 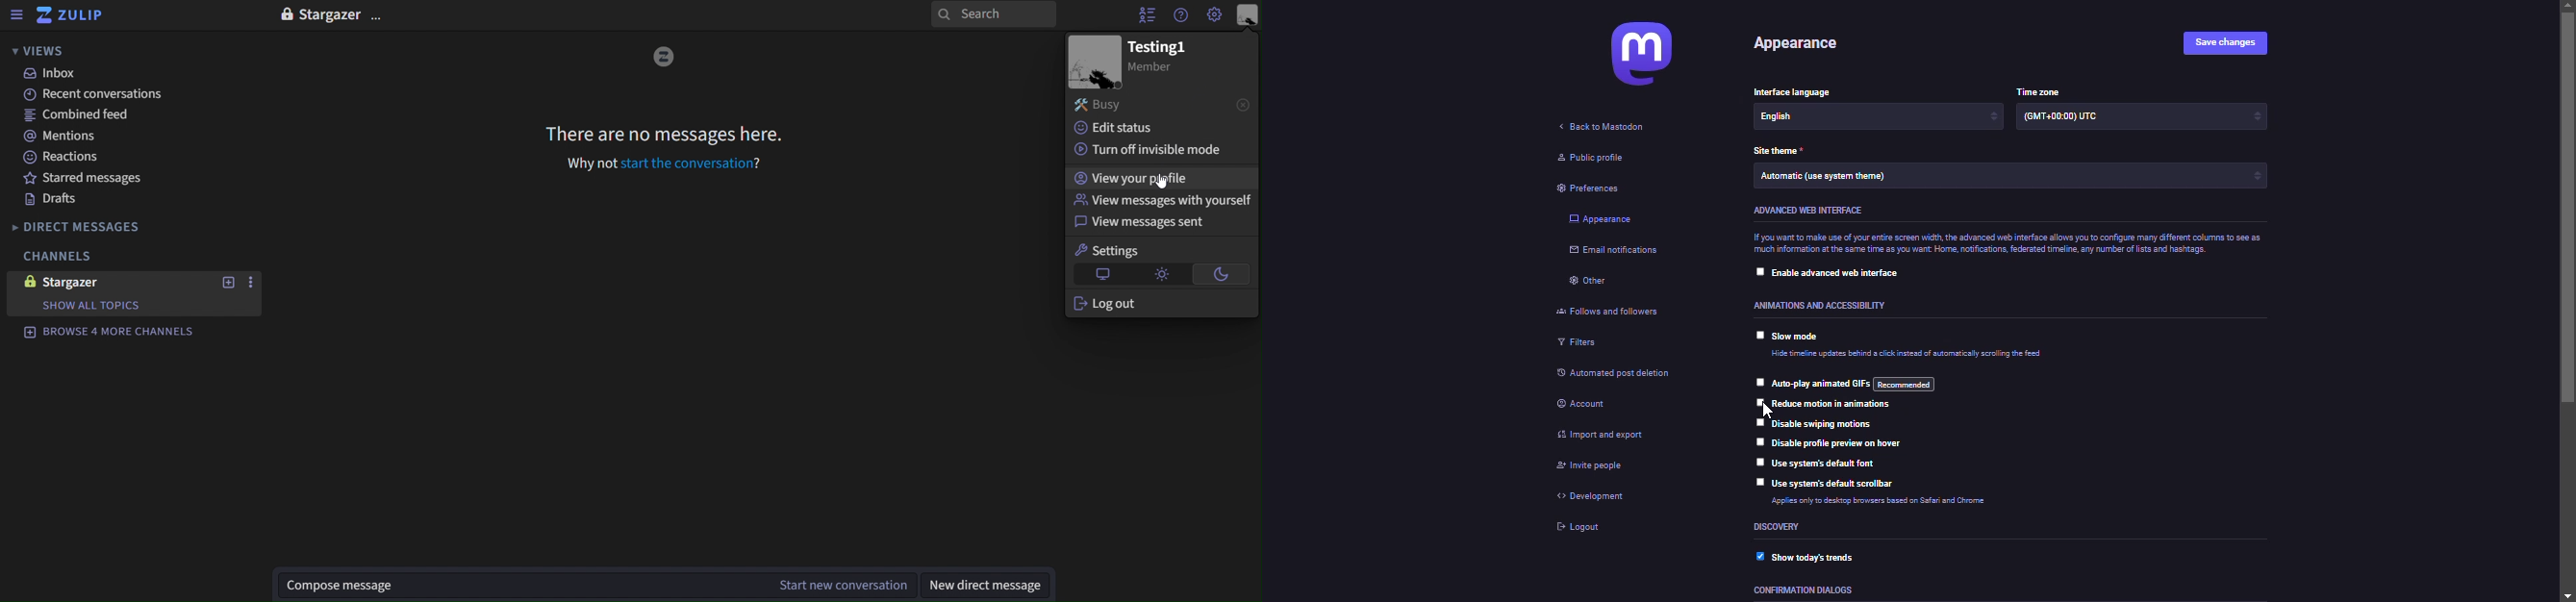 I want to click on click to select, so click(x=1755, y=423).